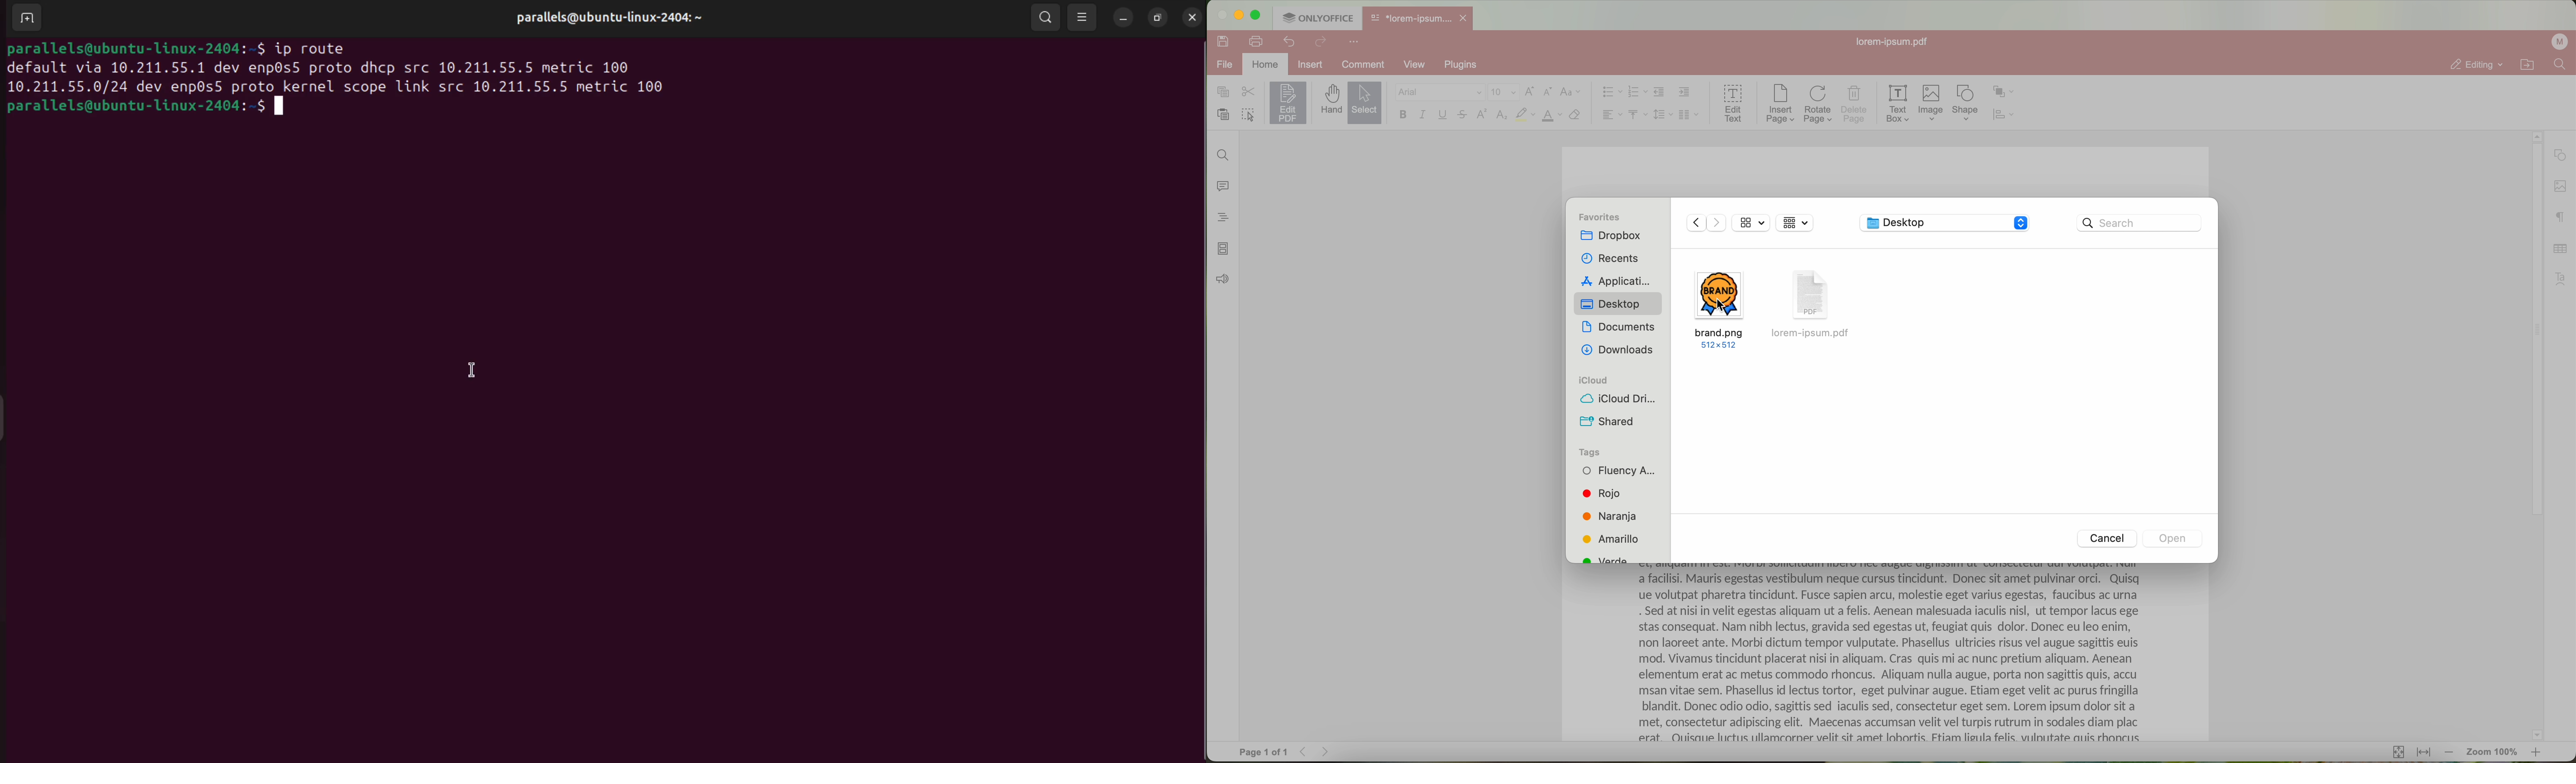 The height and width of the screenshot is (784, 2576). I want to click on vertical align, so click(1638, 115).